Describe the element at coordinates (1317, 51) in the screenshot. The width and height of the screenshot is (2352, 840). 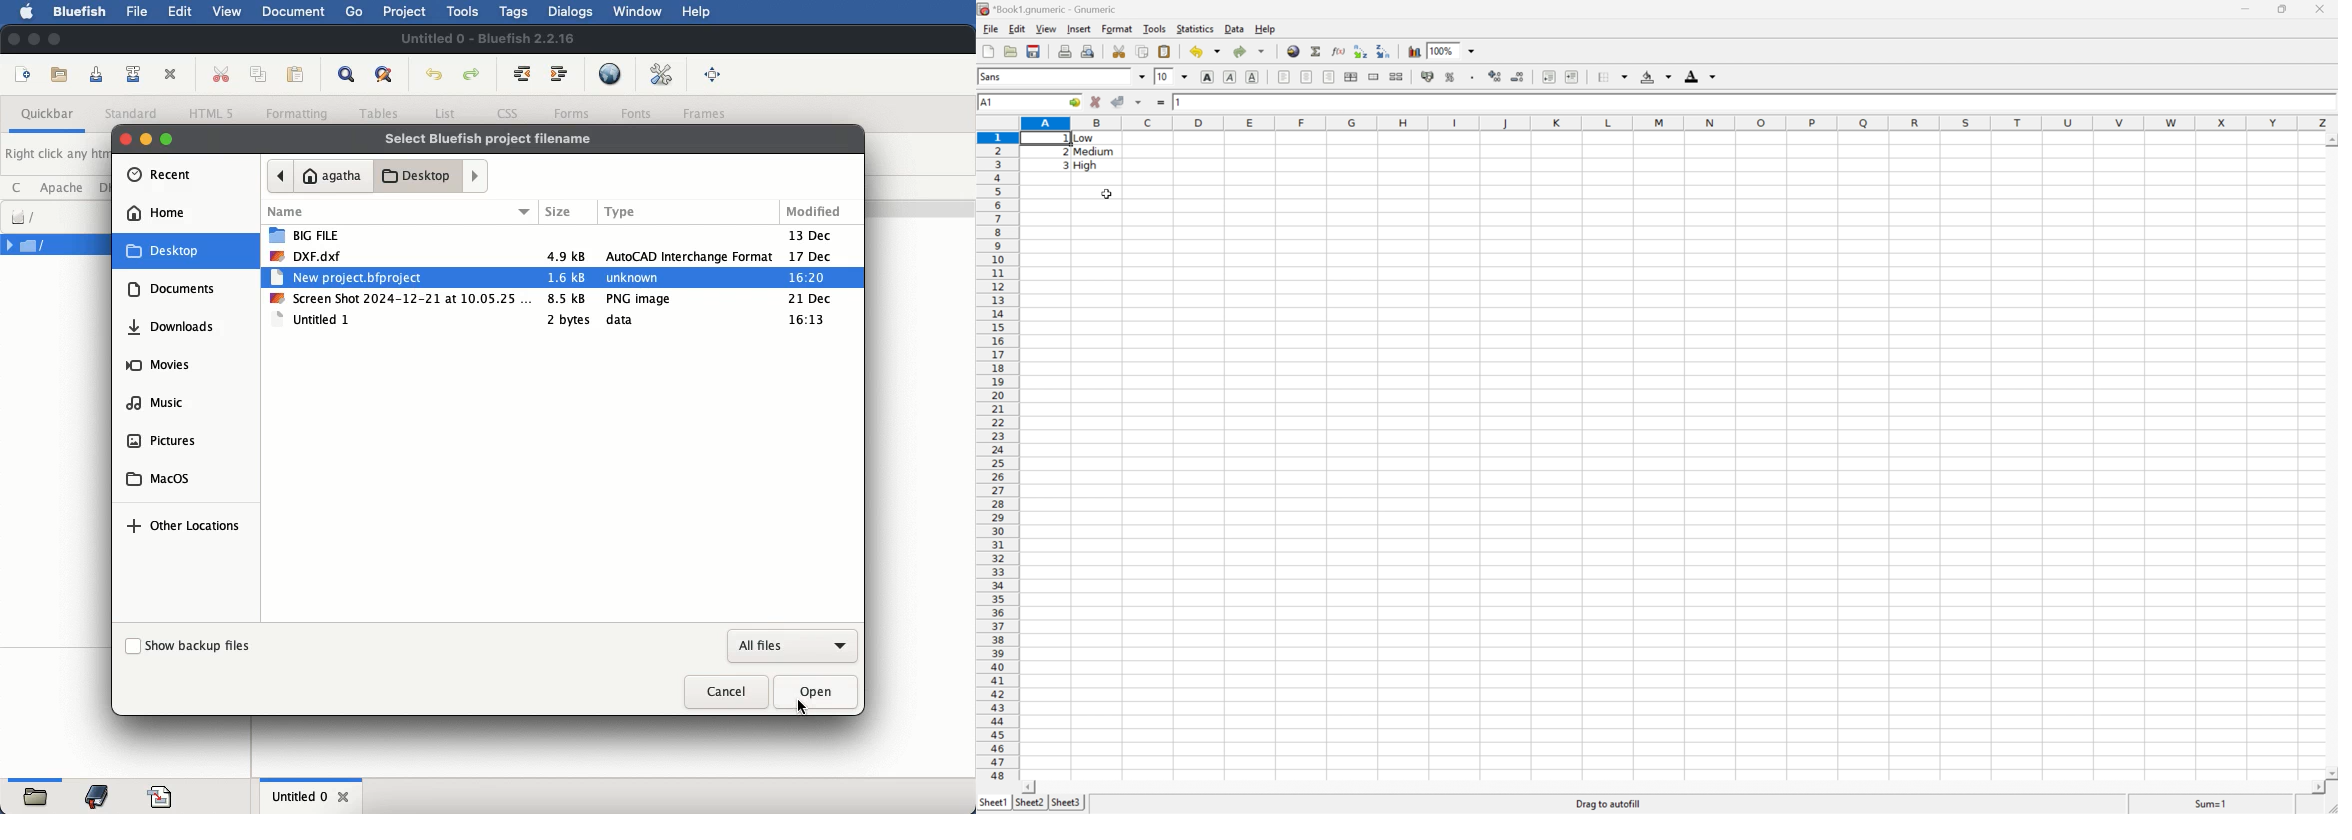
I see `Sum in current cells` at that location.